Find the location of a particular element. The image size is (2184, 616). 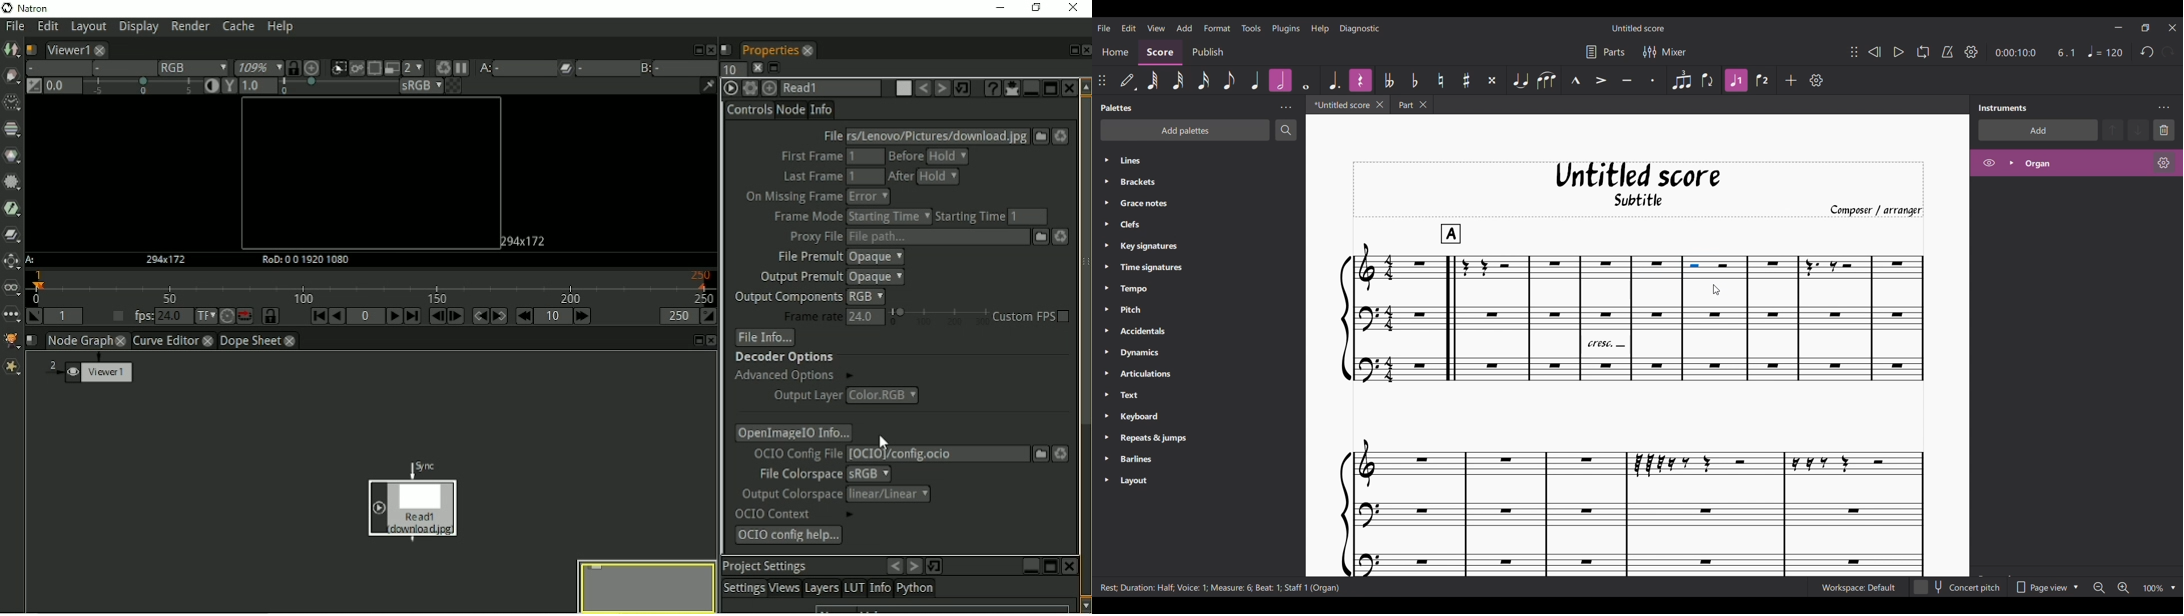

File menu is located at coordinates (1103, 27).